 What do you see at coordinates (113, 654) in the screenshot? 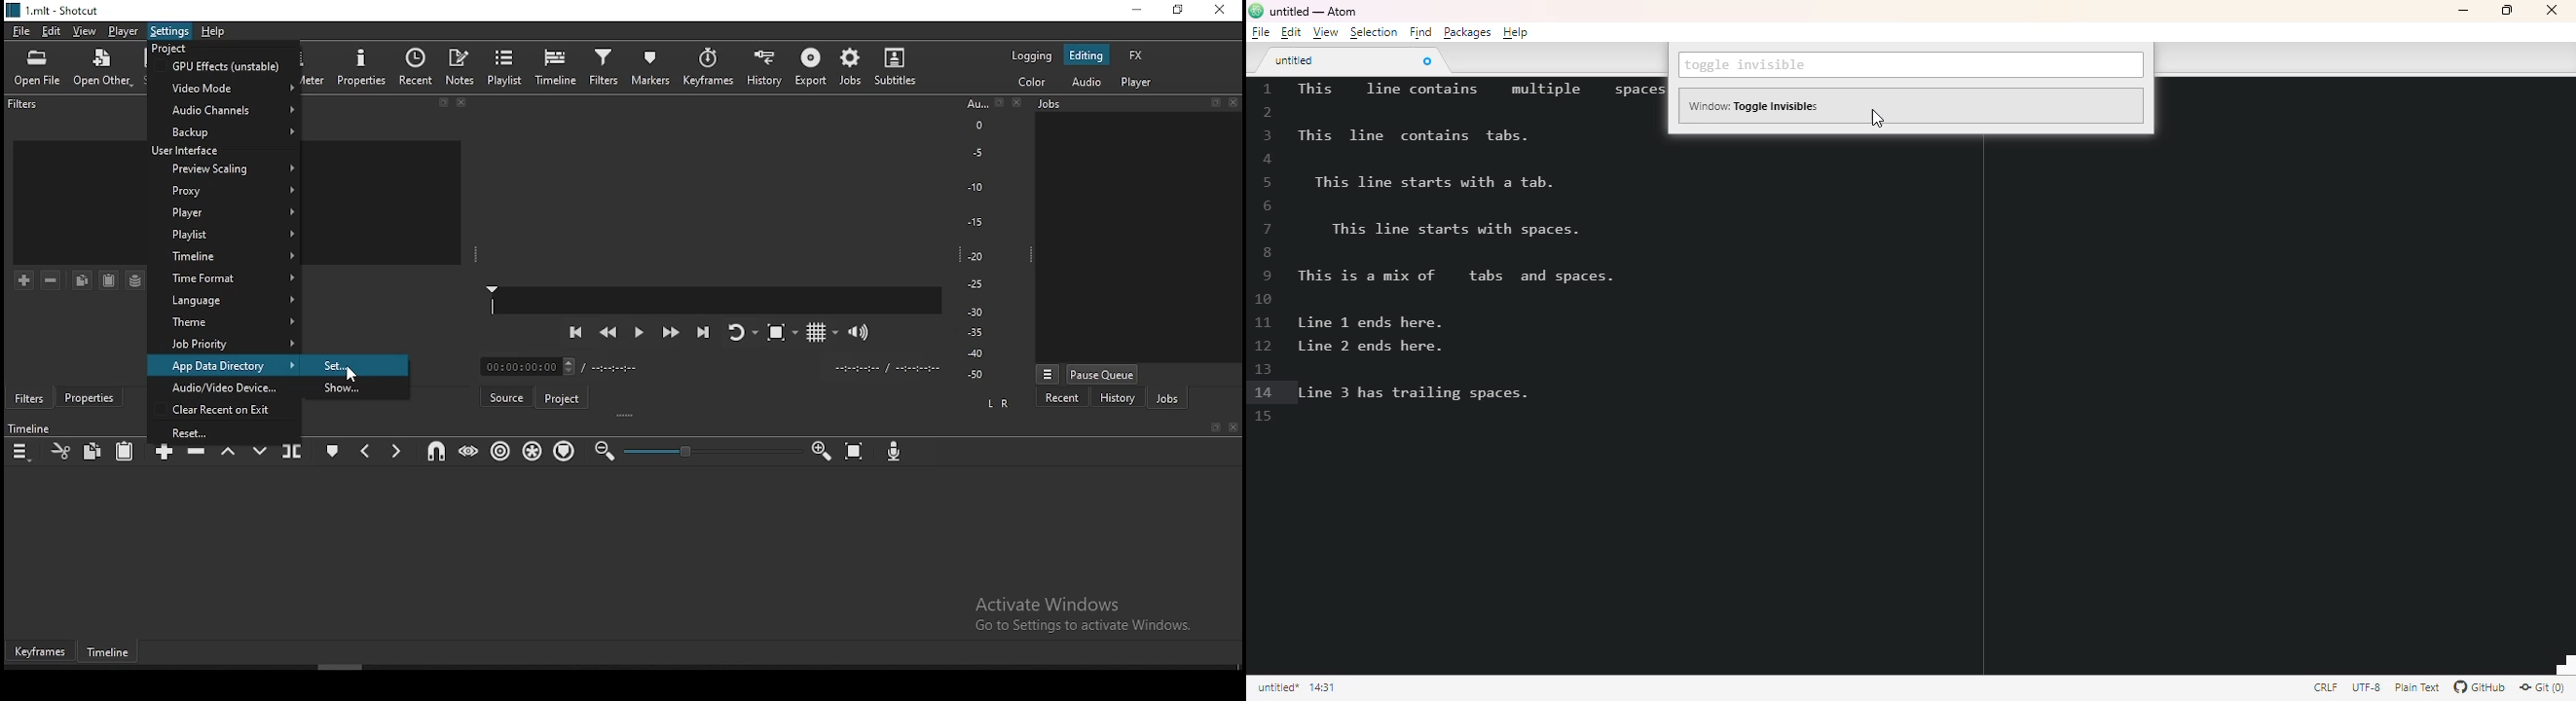
I see `timeline` at bounding box center [113, 654].